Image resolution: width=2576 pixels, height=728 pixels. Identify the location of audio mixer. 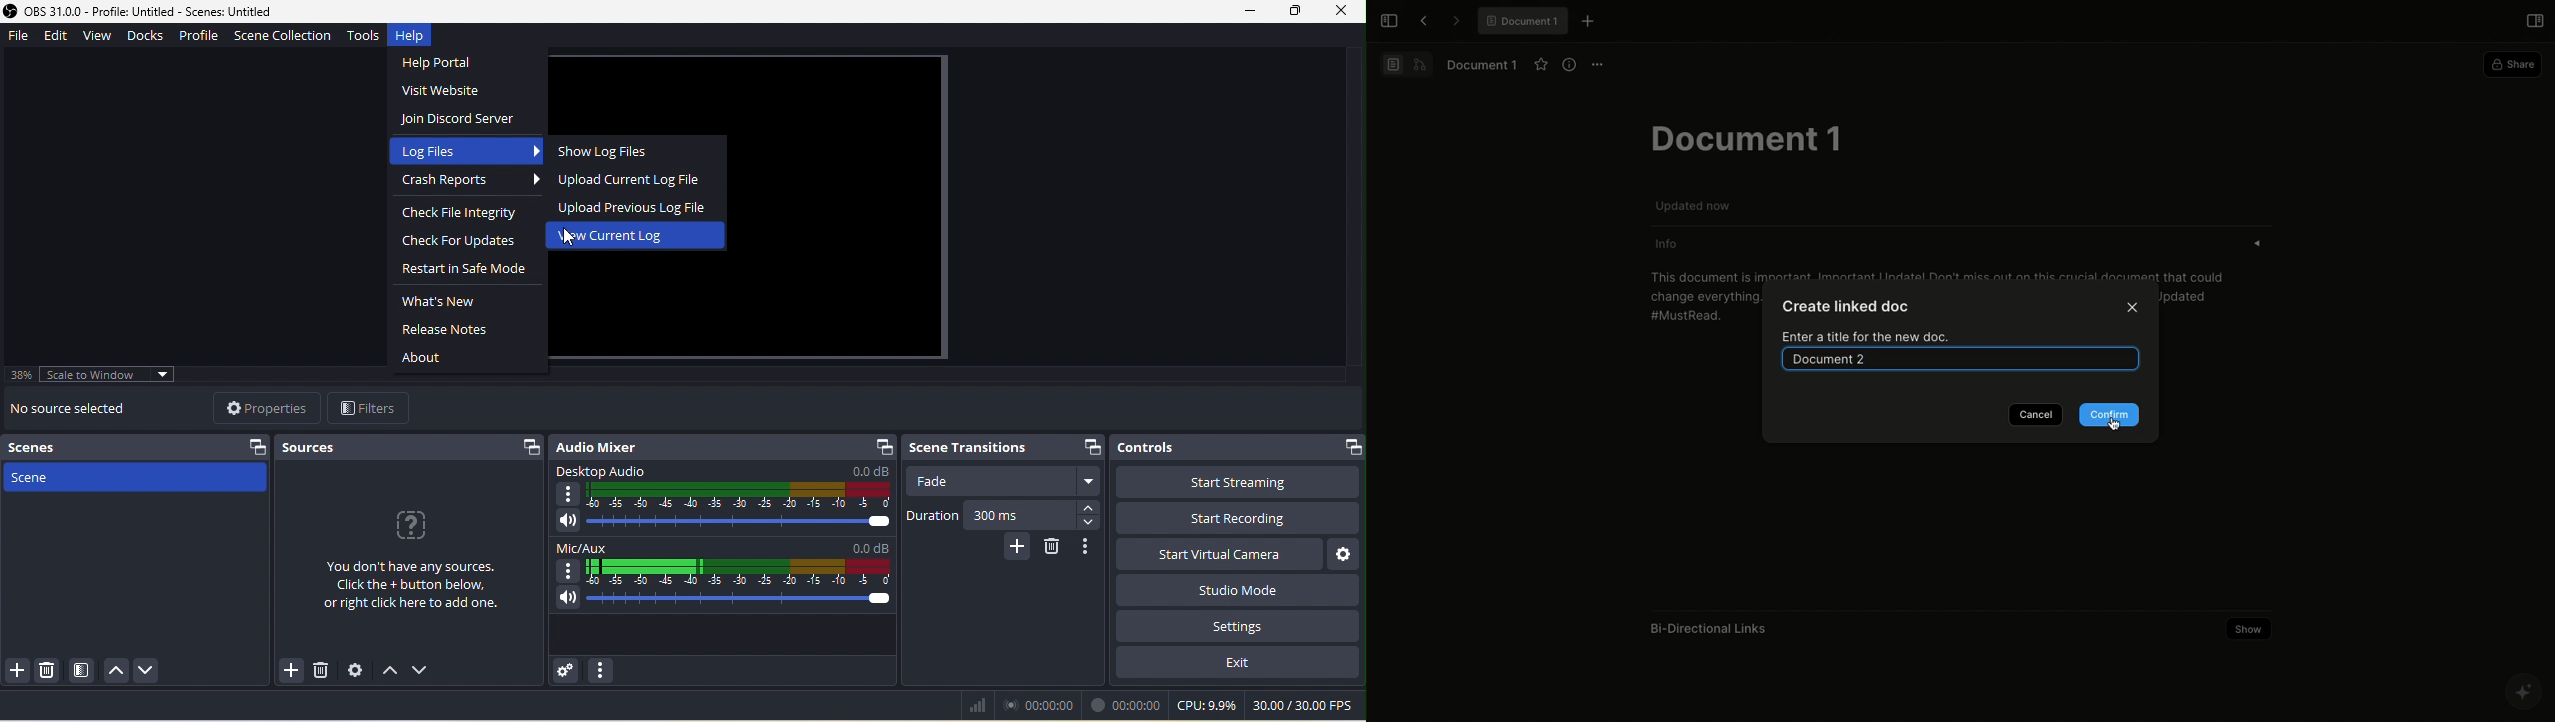
(723, 446).